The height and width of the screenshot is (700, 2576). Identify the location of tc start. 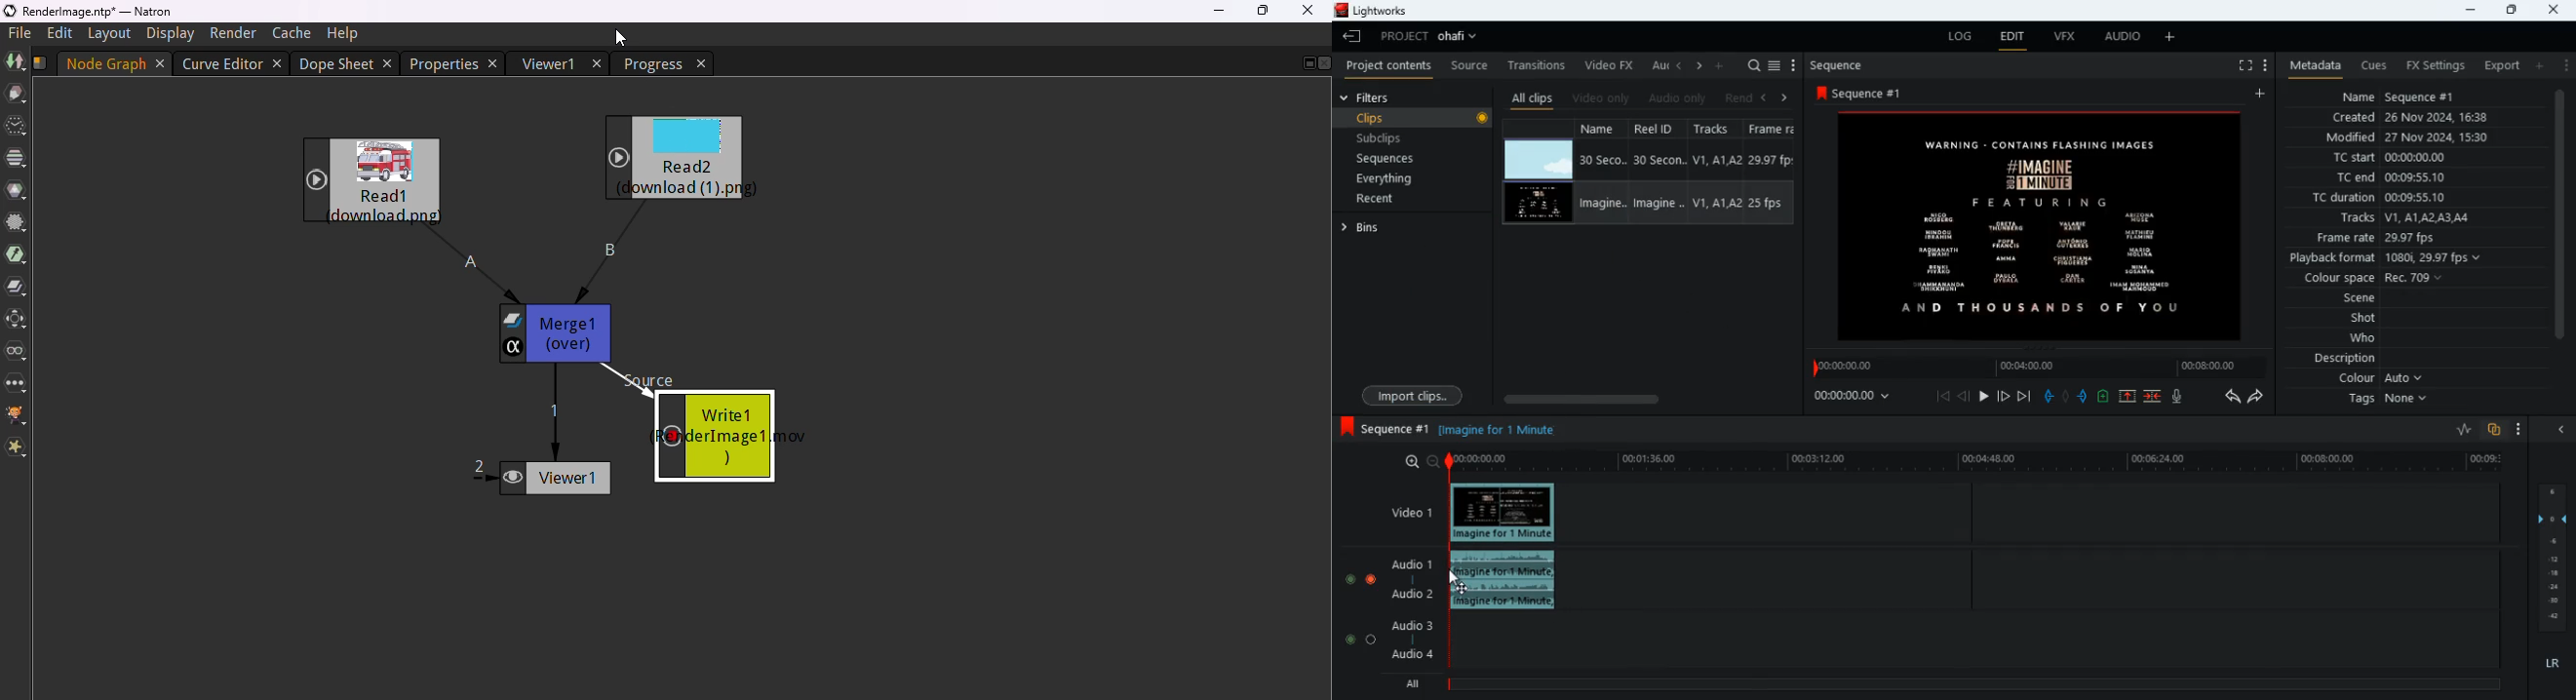
(2388, 158).